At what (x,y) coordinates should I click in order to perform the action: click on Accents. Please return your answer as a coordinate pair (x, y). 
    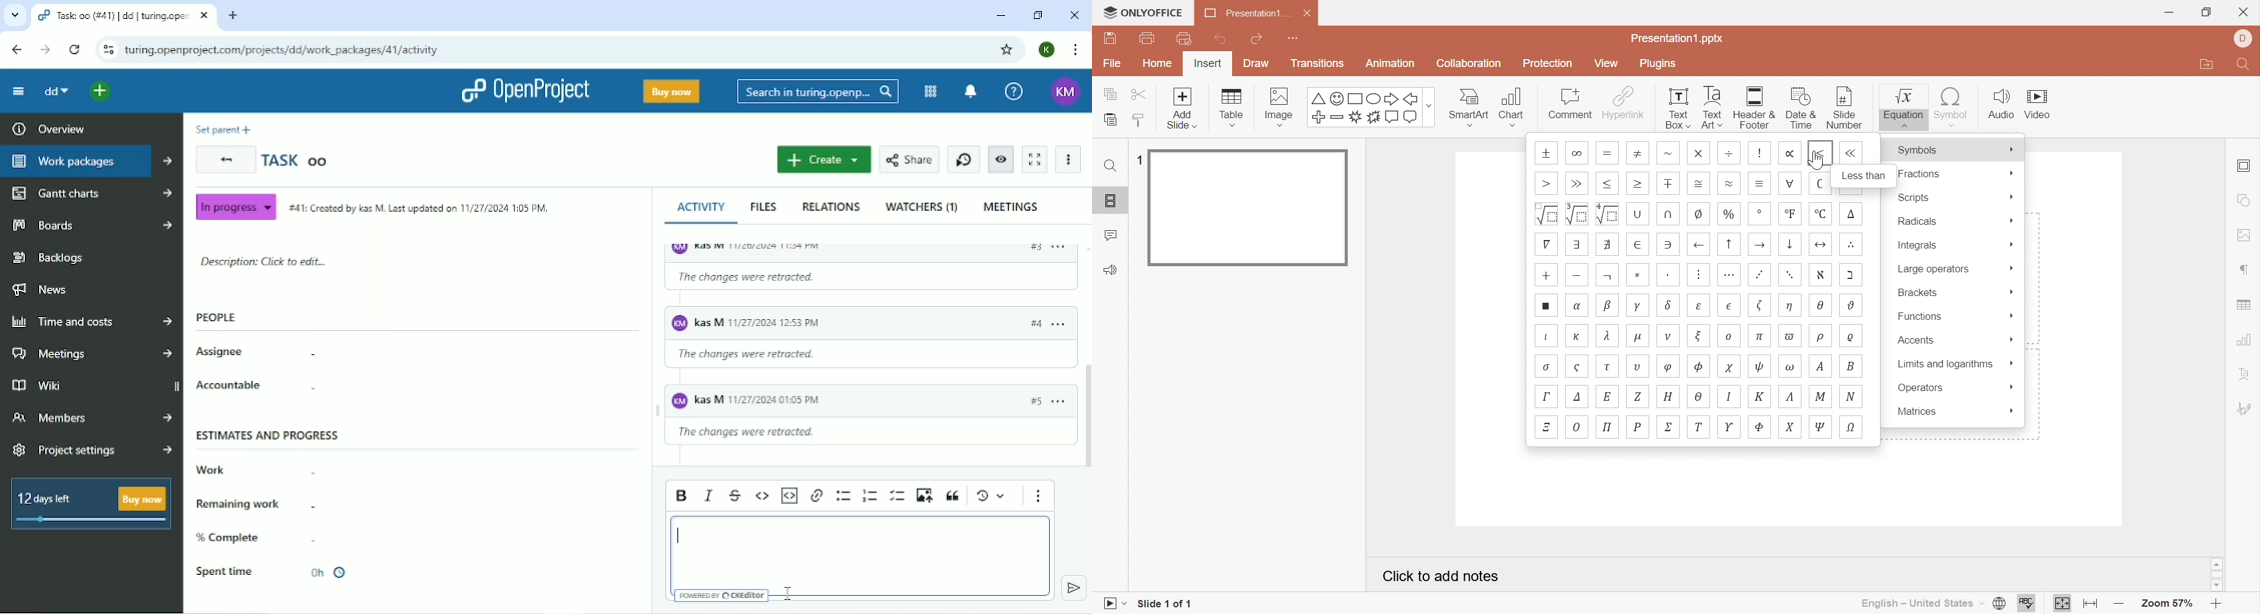
    Looking at the image, I should click on (1955, 339).